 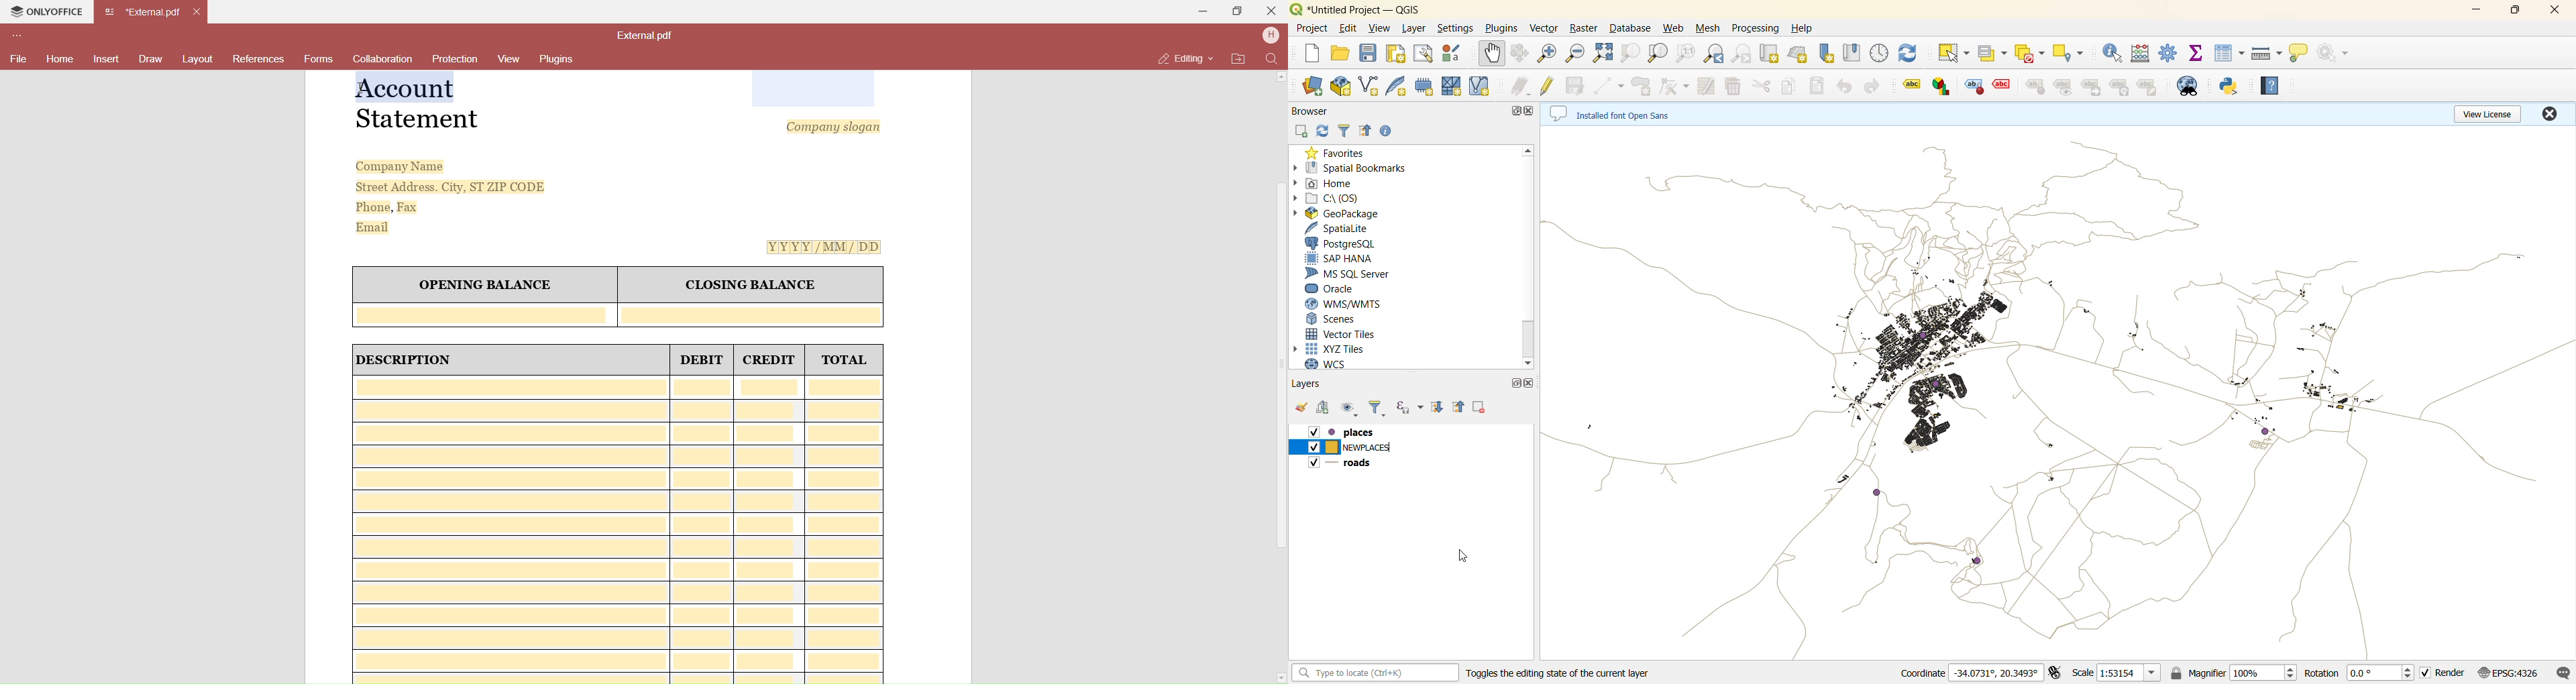 I want to click on pointer, so click(x=1462, y=557).